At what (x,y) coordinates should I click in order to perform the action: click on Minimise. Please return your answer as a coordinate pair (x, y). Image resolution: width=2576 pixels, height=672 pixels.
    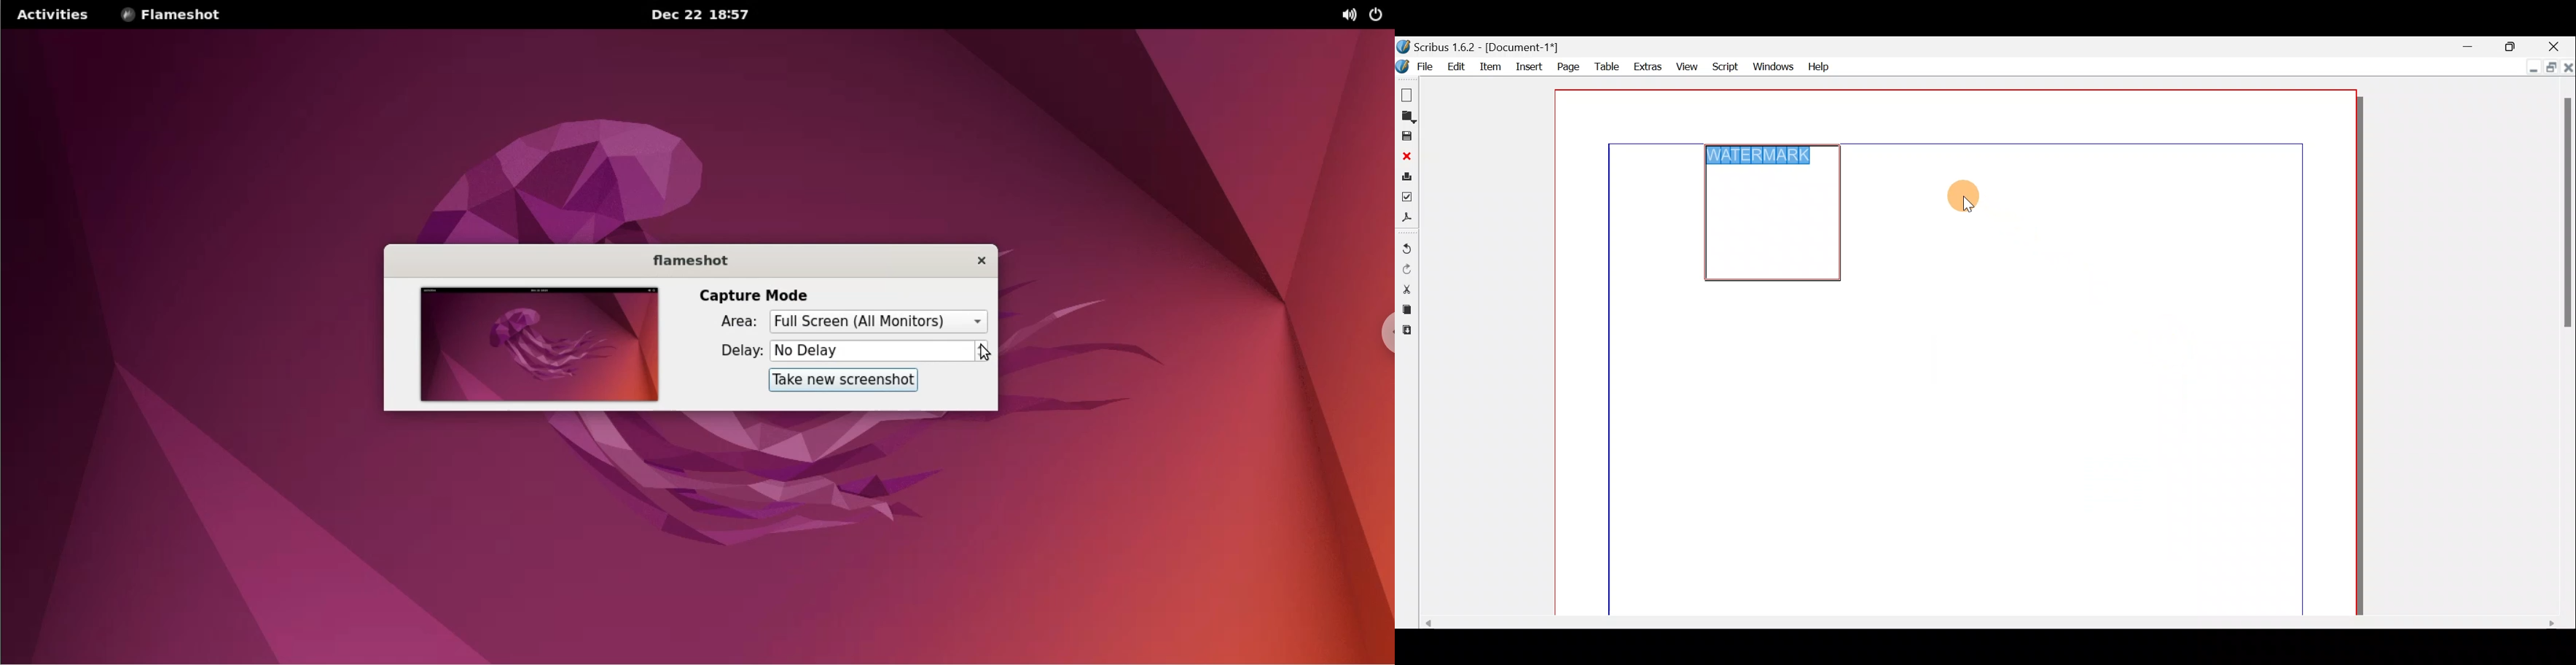
    Looking at the image, I should click on (2530, 68).